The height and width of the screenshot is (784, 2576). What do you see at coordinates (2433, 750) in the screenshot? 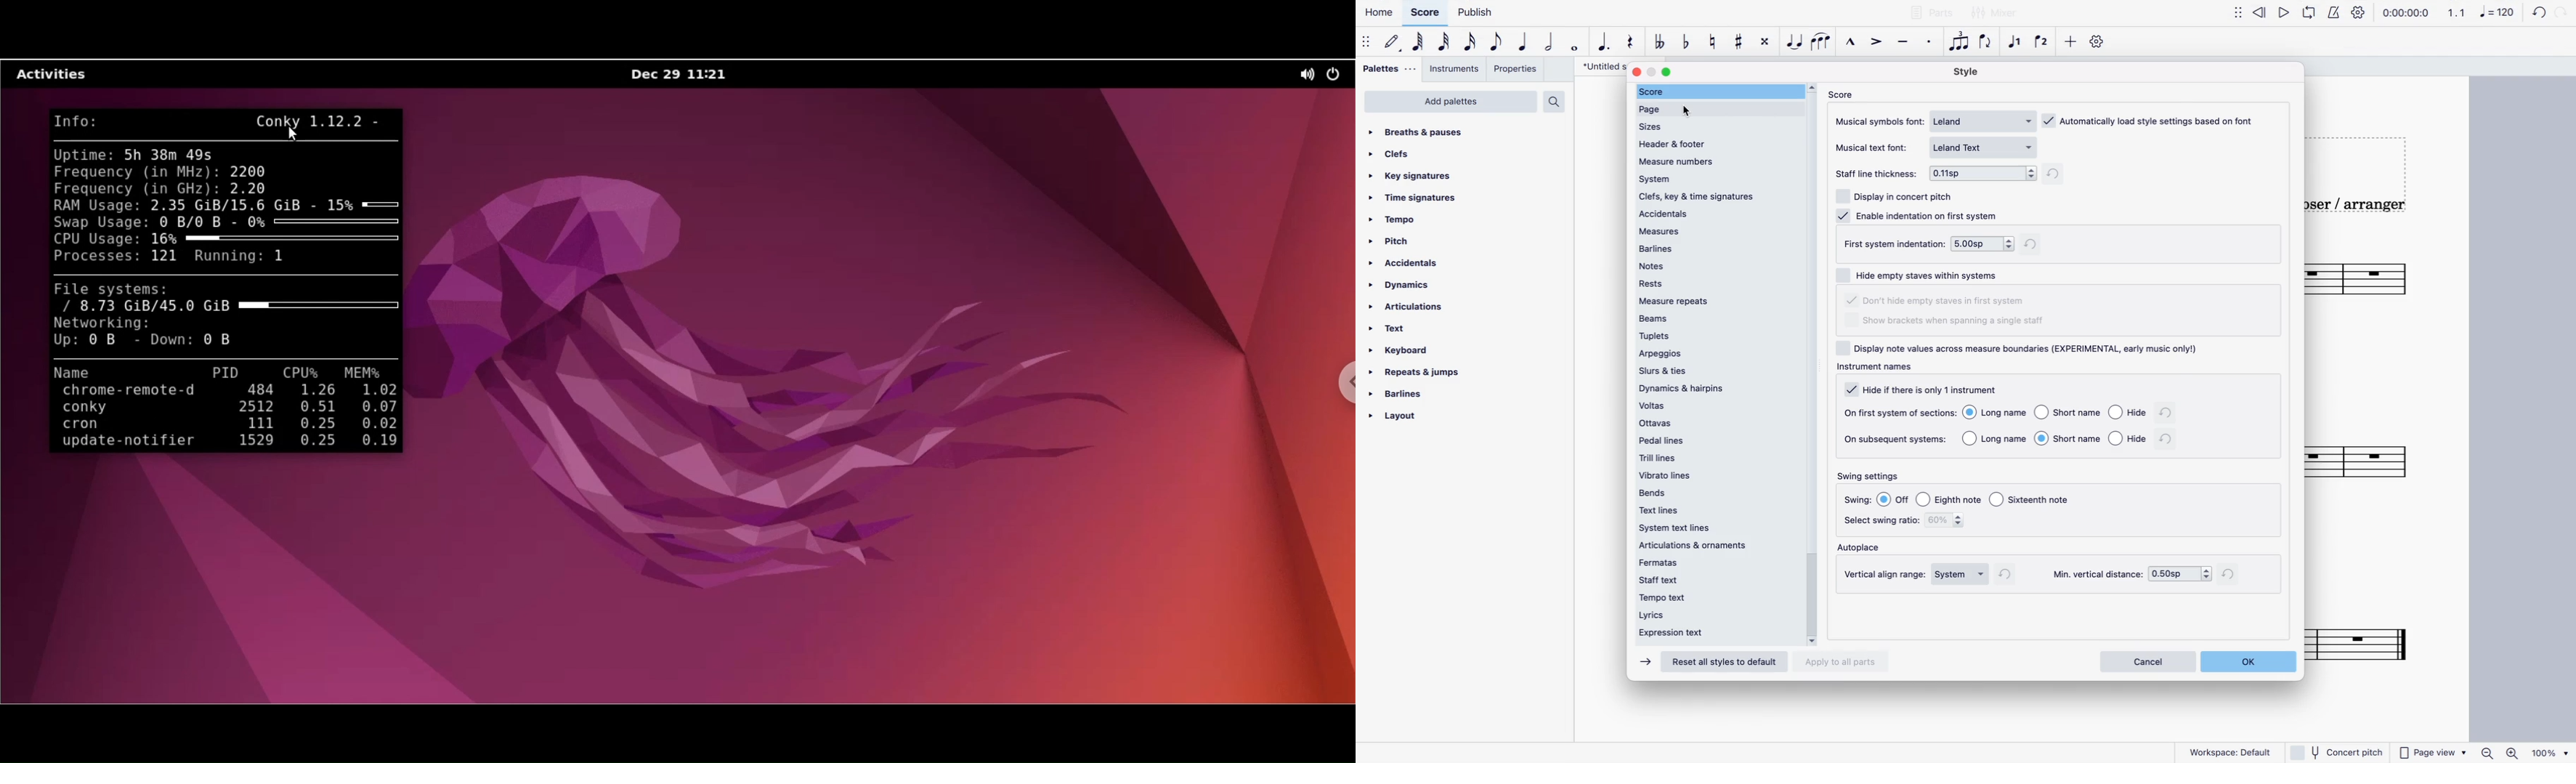
I see `page view` at bounding box center [2433, 750].